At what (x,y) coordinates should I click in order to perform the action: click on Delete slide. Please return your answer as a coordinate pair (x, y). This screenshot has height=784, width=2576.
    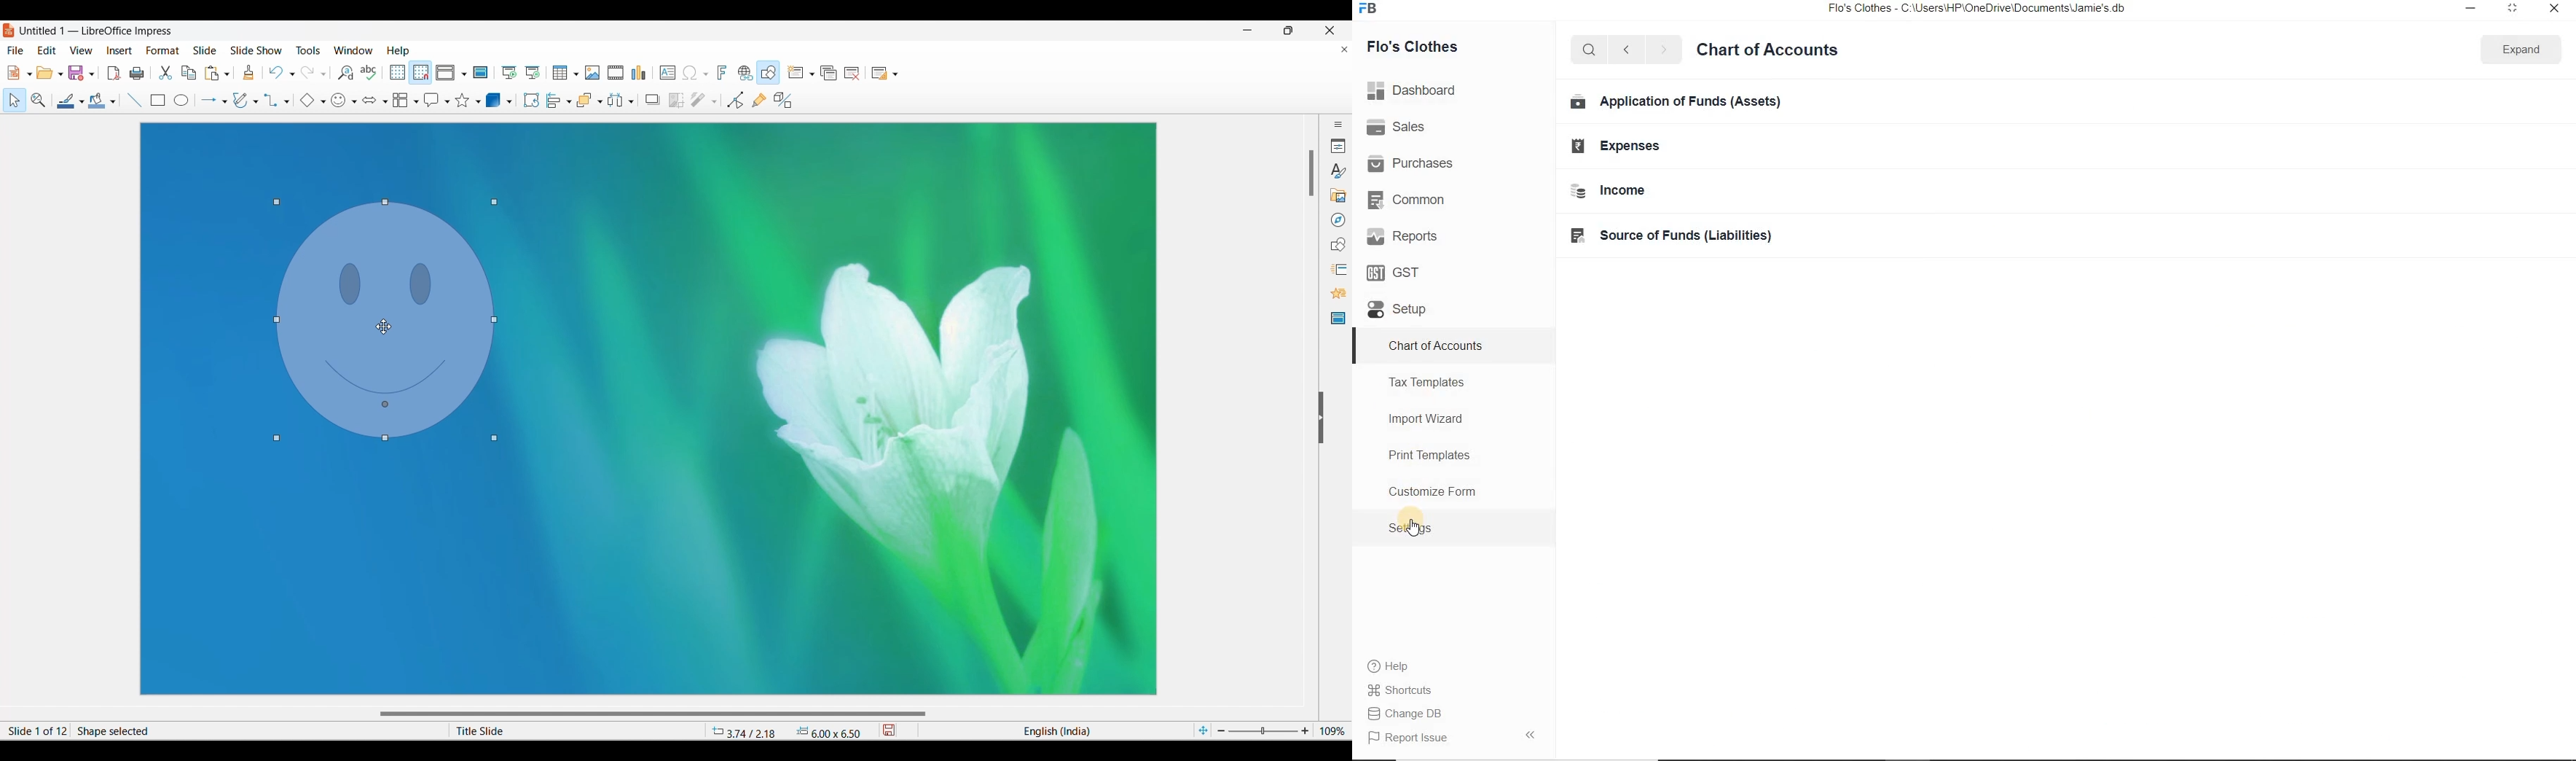
    Looking at the image, I should click on (852, 73).